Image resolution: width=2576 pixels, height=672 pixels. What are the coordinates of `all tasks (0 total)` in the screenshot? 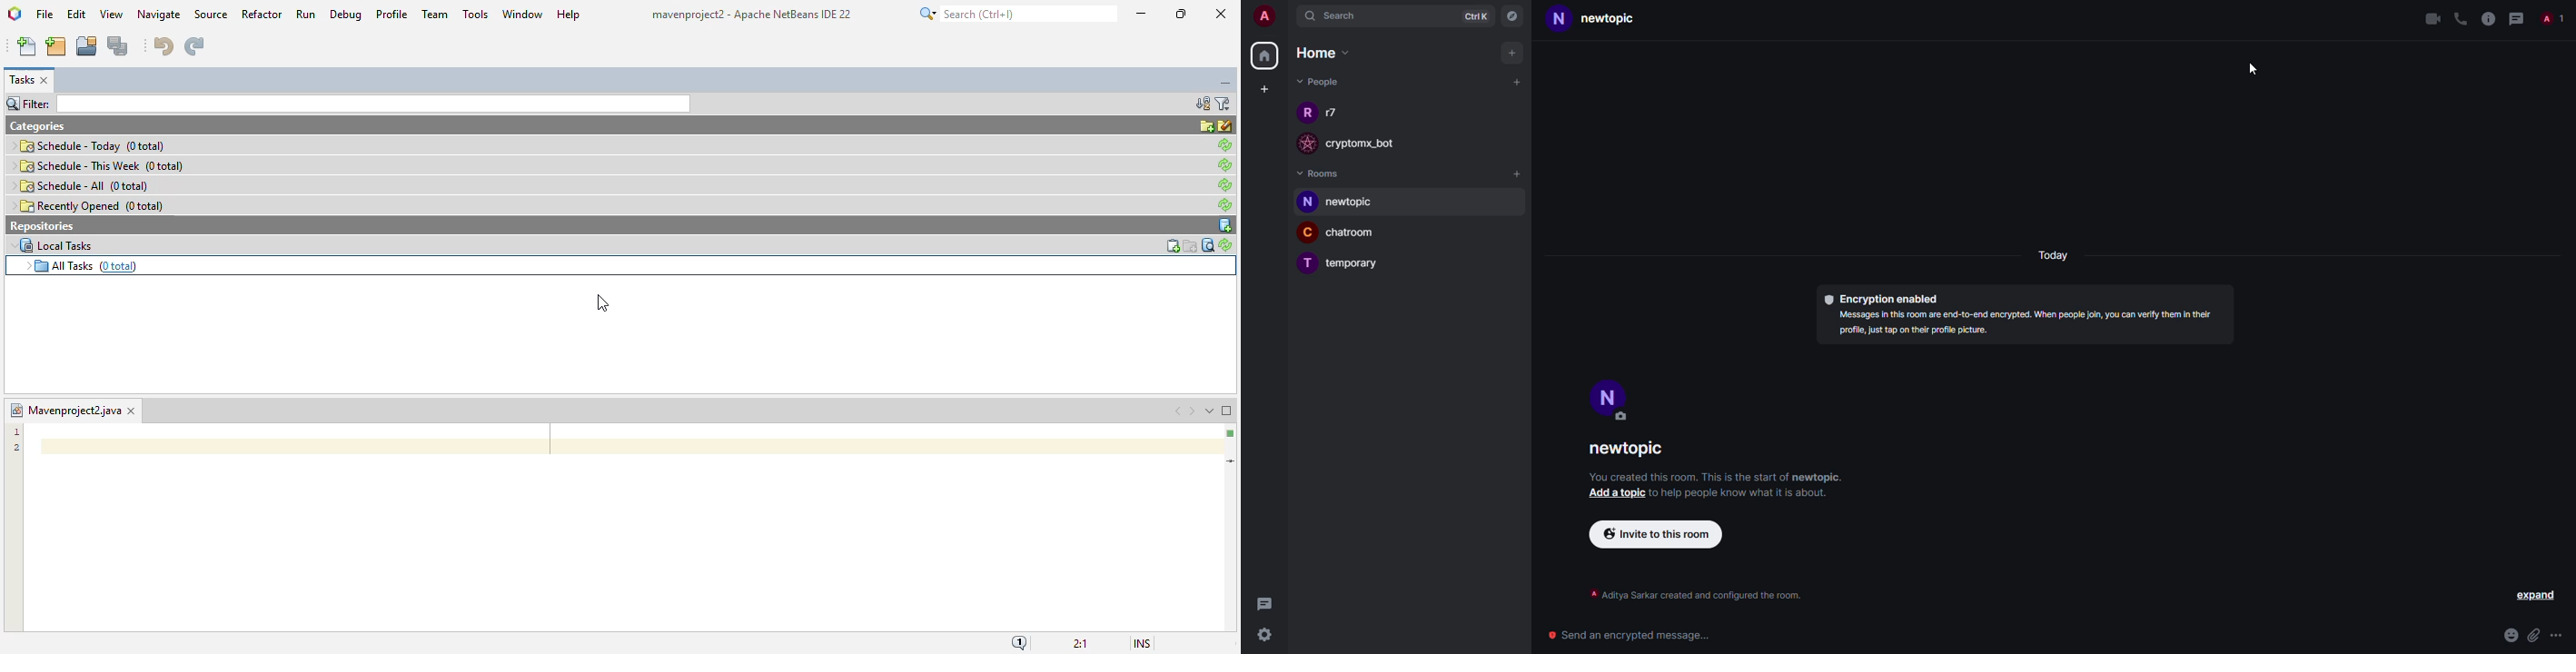 It's located at (77, 265).